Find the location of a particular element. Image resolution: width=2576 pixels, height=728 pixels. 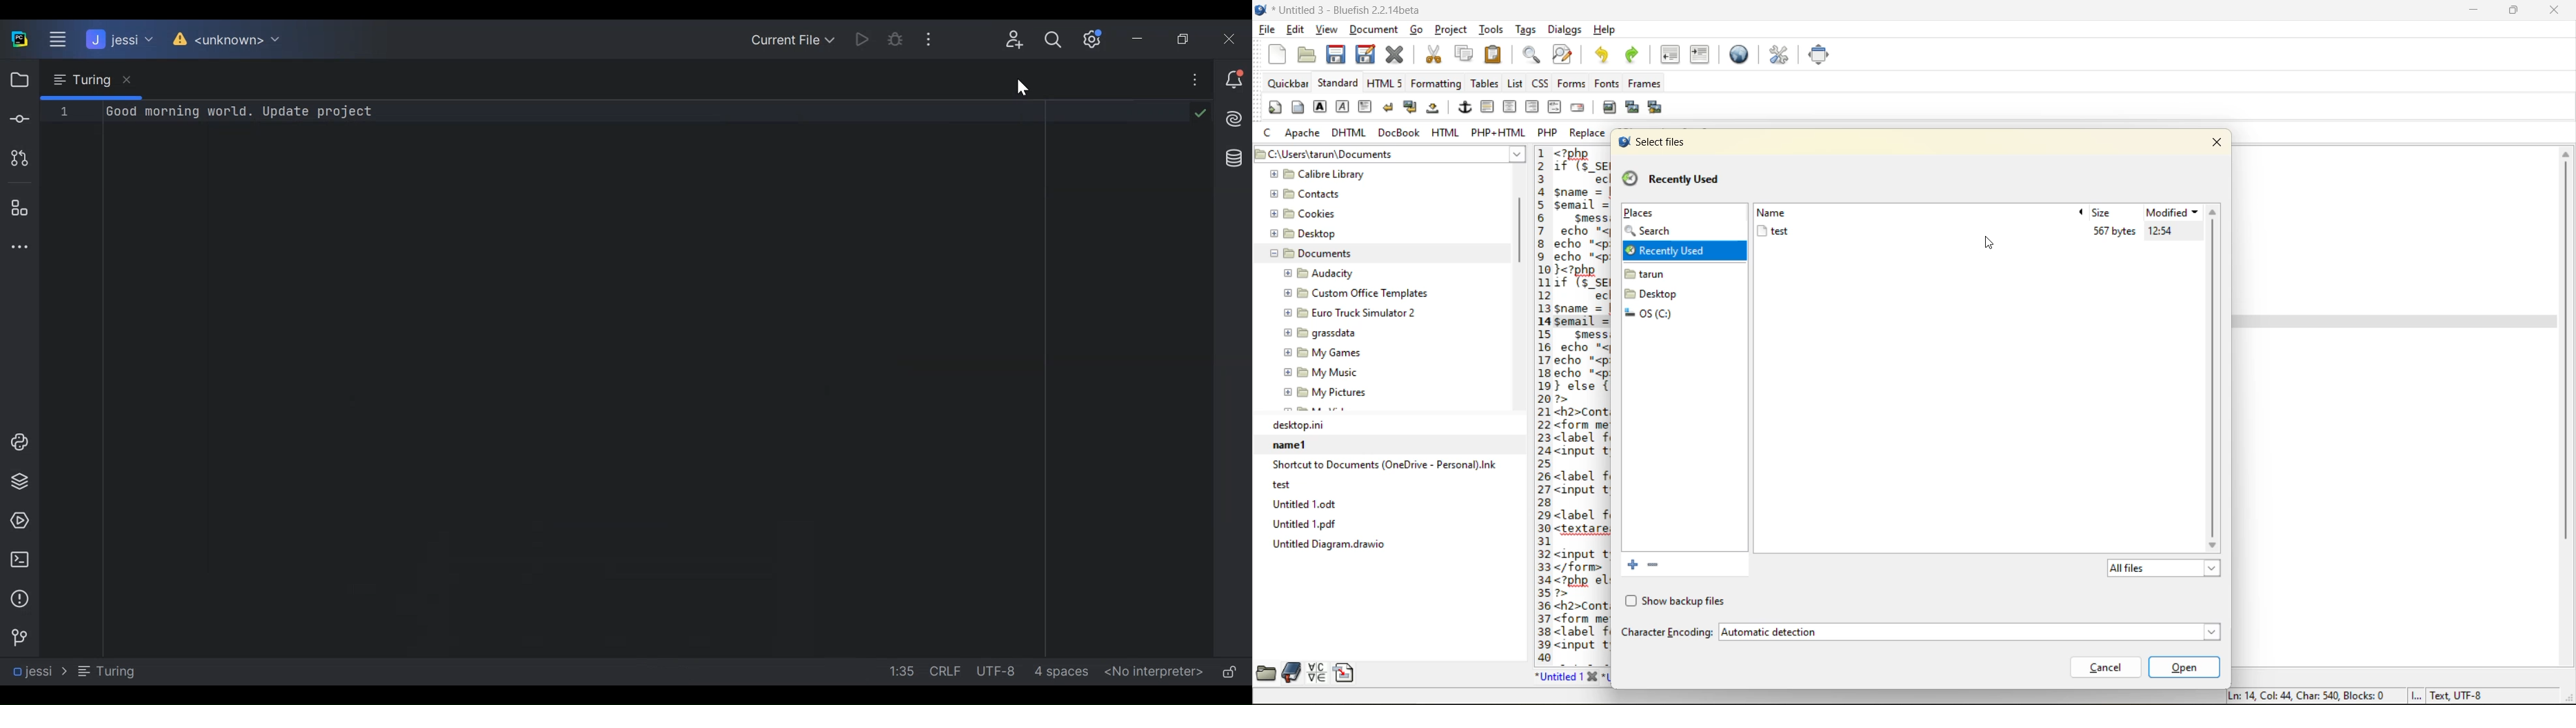

help is located at coordinates (1604, 30).